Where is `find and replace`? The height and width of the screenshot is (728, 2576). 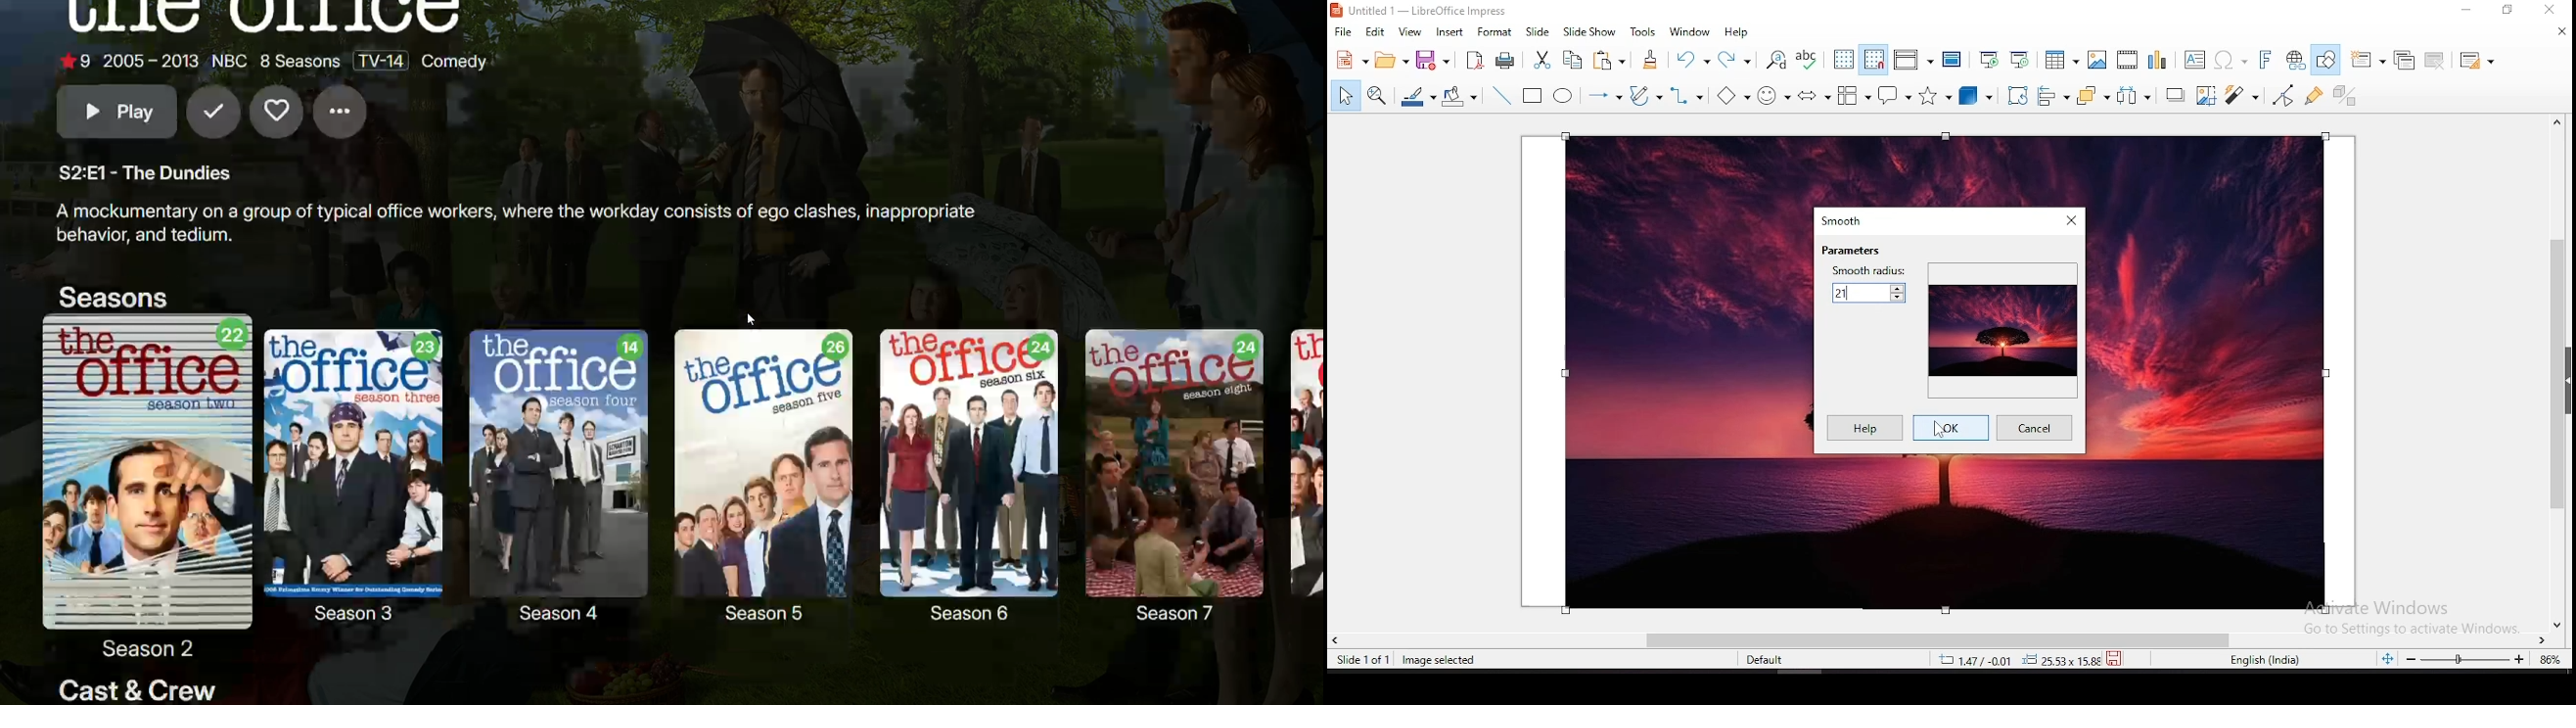
find and replace is located at coordinates (1777, 61).